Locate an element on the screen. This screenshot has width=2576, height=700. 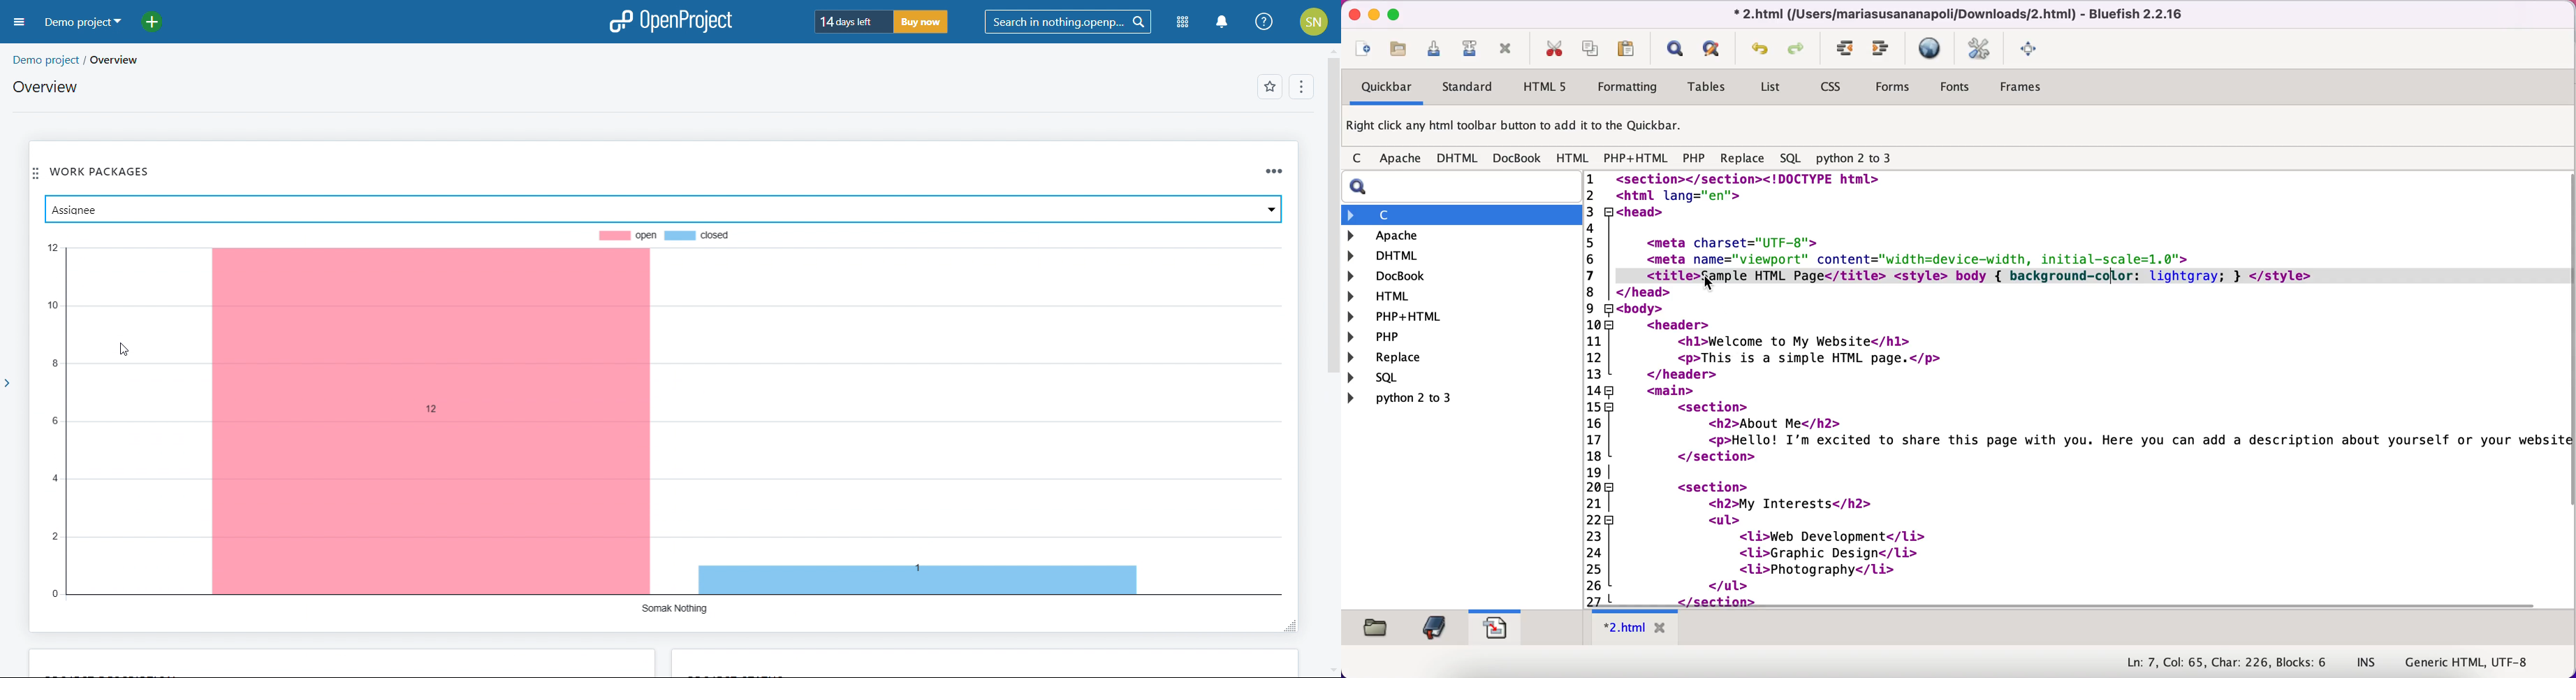
trial period left is located at coordinates (852, 21).